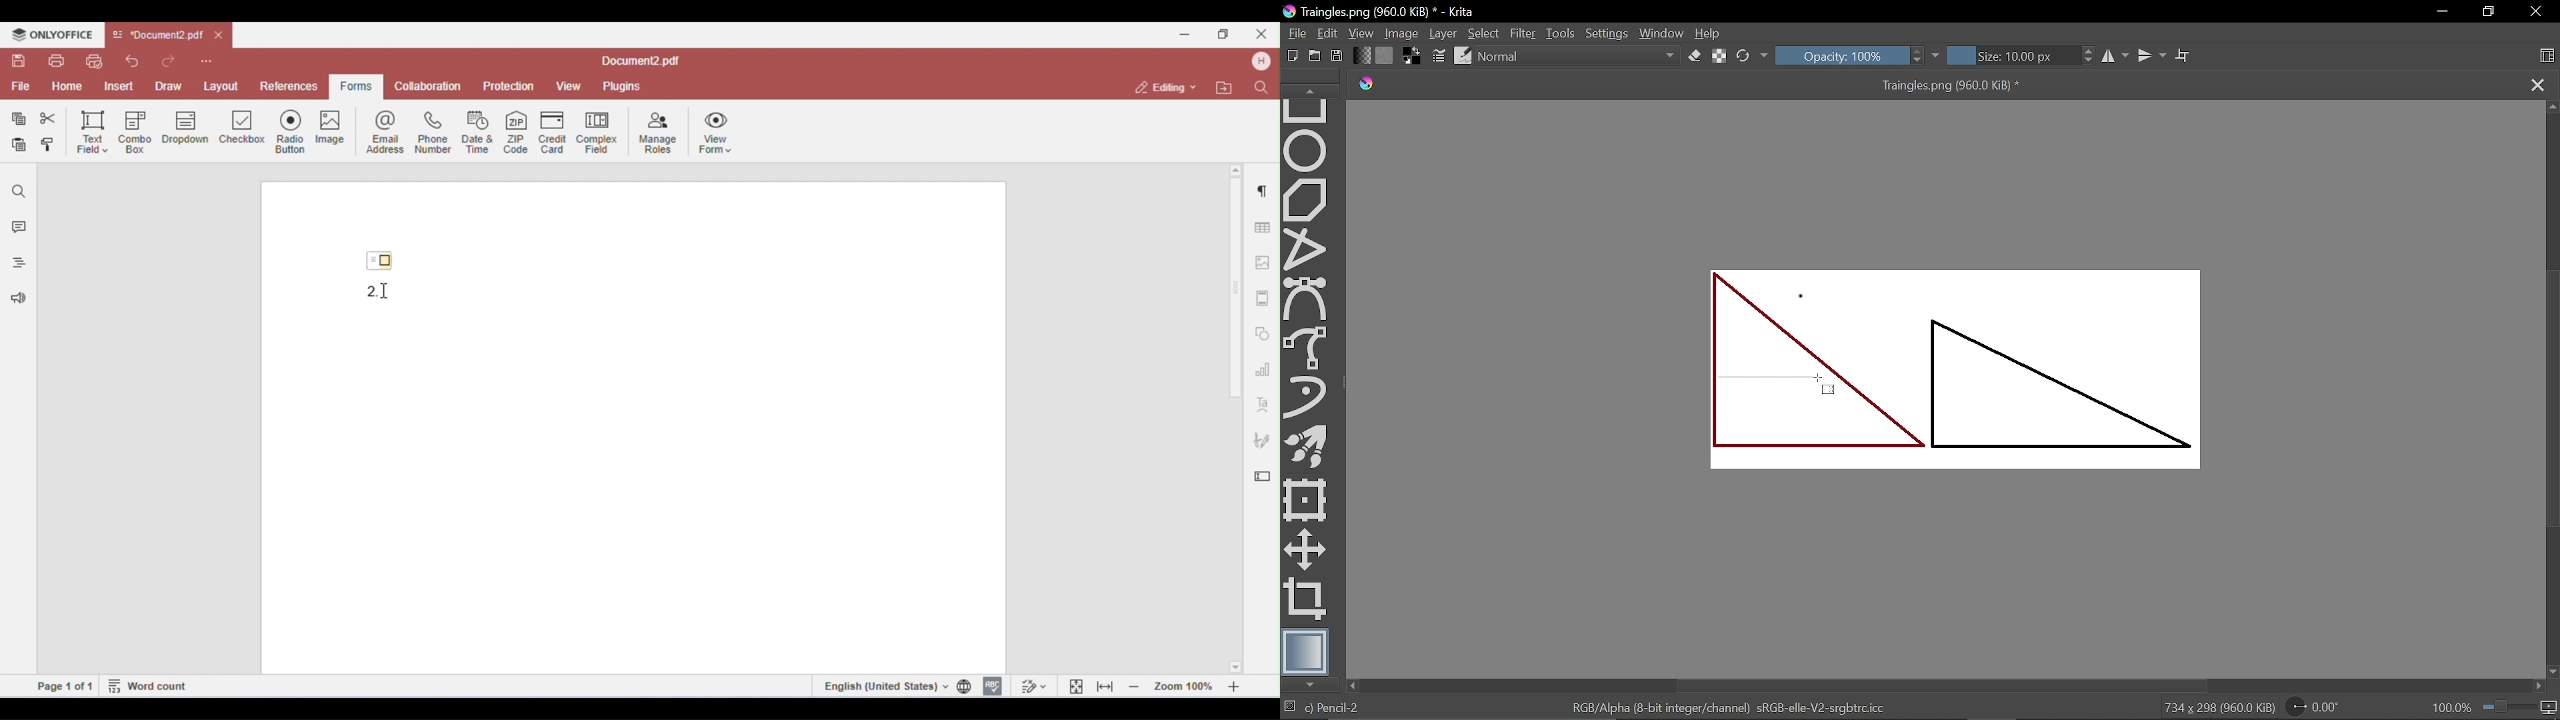 This screenshot has height=728, width=2576. What do you see at coordinates (1306, 445) in the screenshot?
I see `Multibrush tool` at bounding box center [1306, 445].